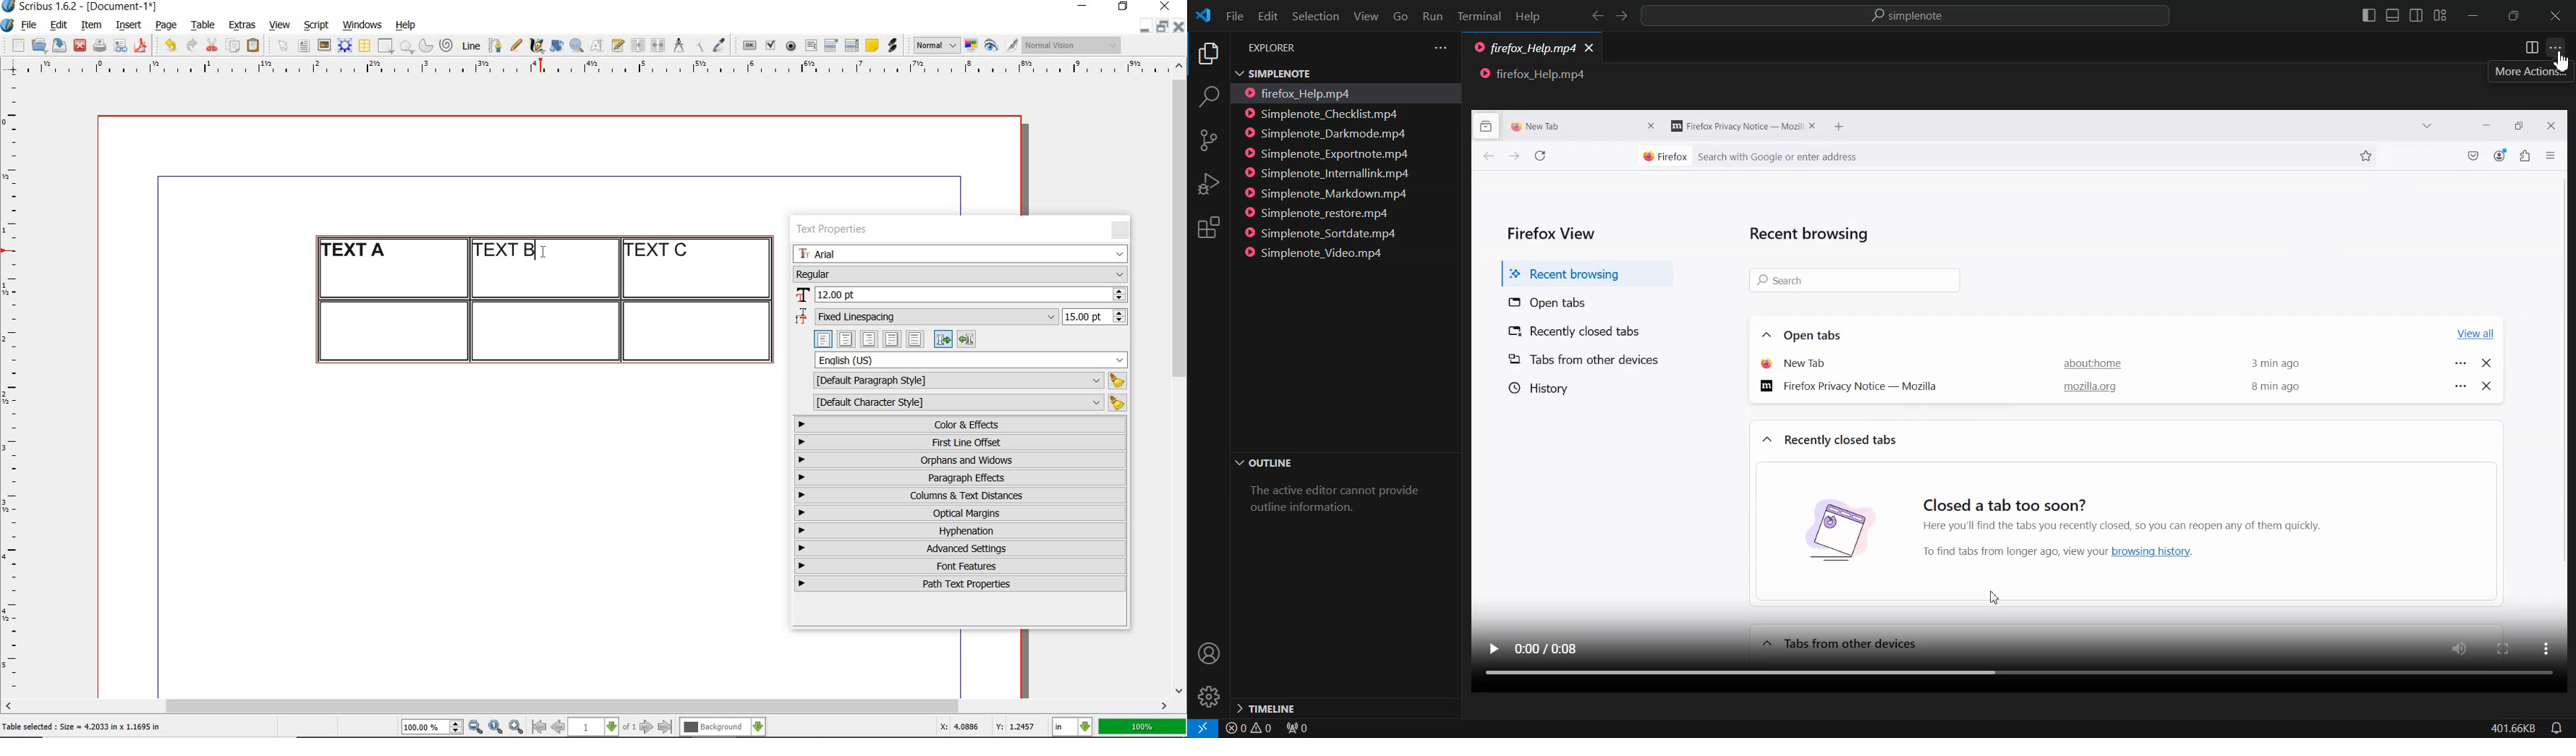 This screenshot has height=756, width=2576. I want to click on 100%, so click(1144, 727).